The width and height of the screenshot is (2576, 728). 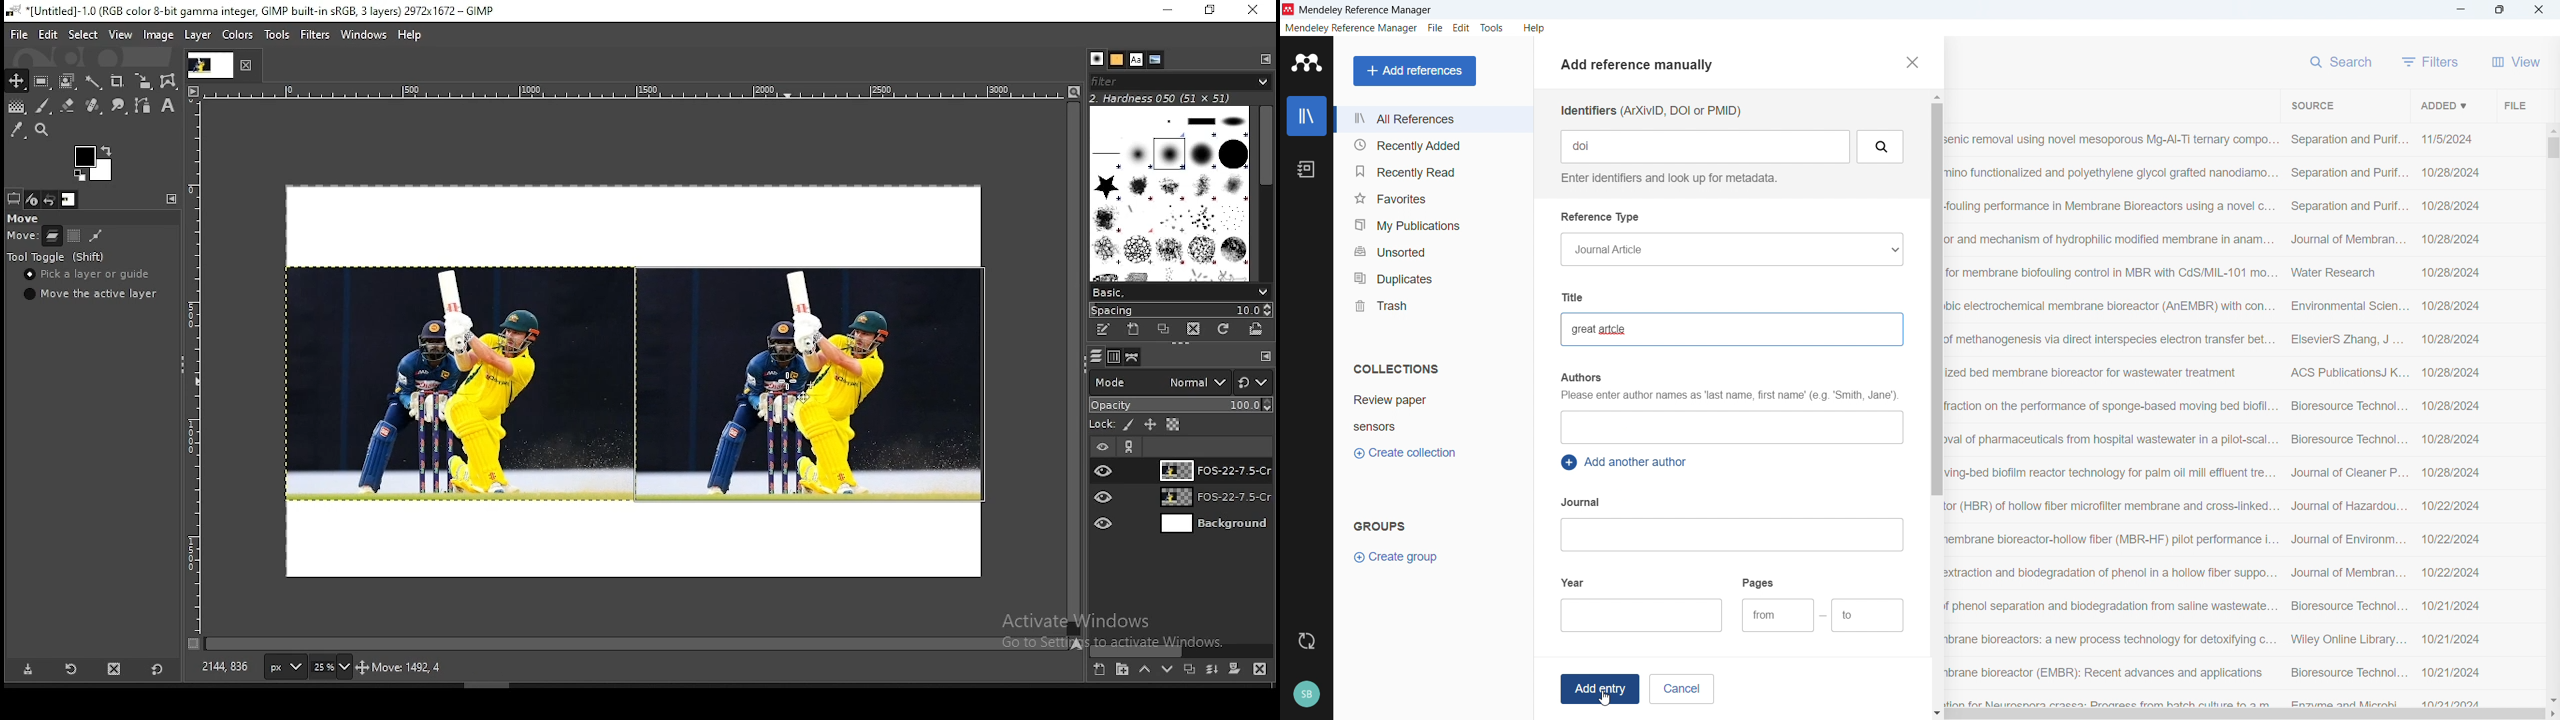 I want to click on Ending page , so click(x=1868, y=616).